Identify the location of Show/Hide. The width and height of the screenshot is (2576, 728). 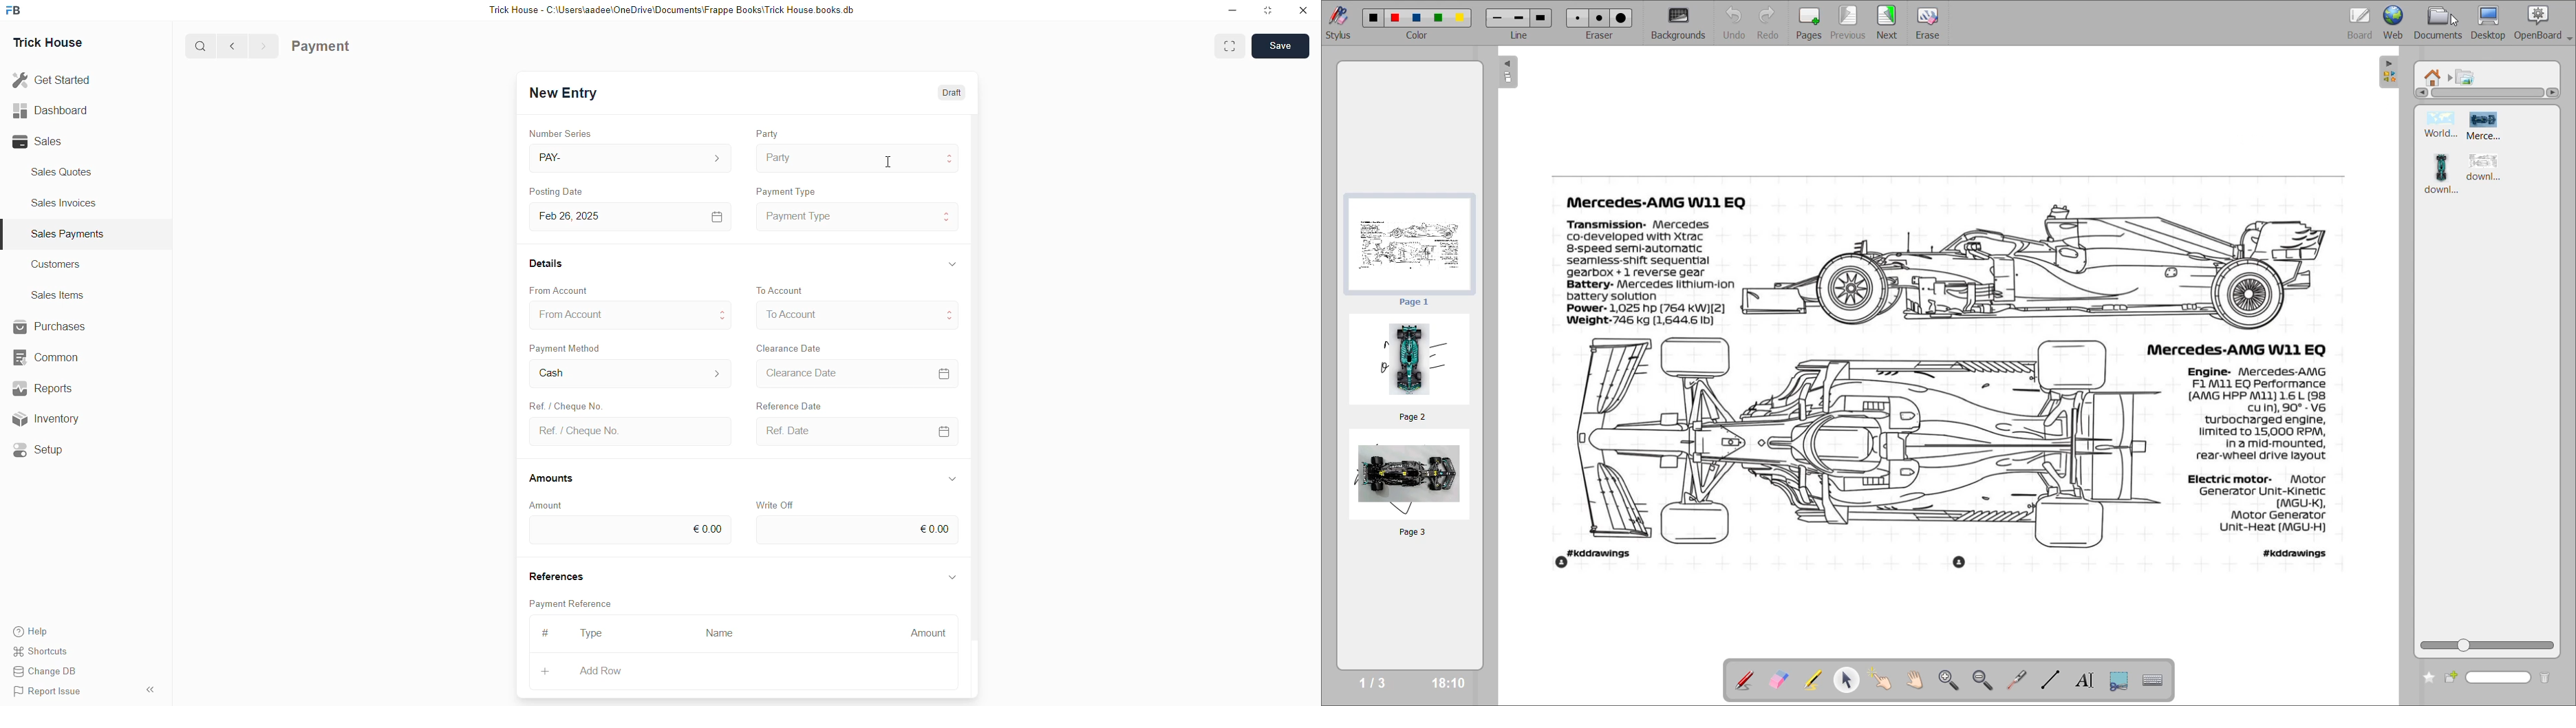
(953, 578).